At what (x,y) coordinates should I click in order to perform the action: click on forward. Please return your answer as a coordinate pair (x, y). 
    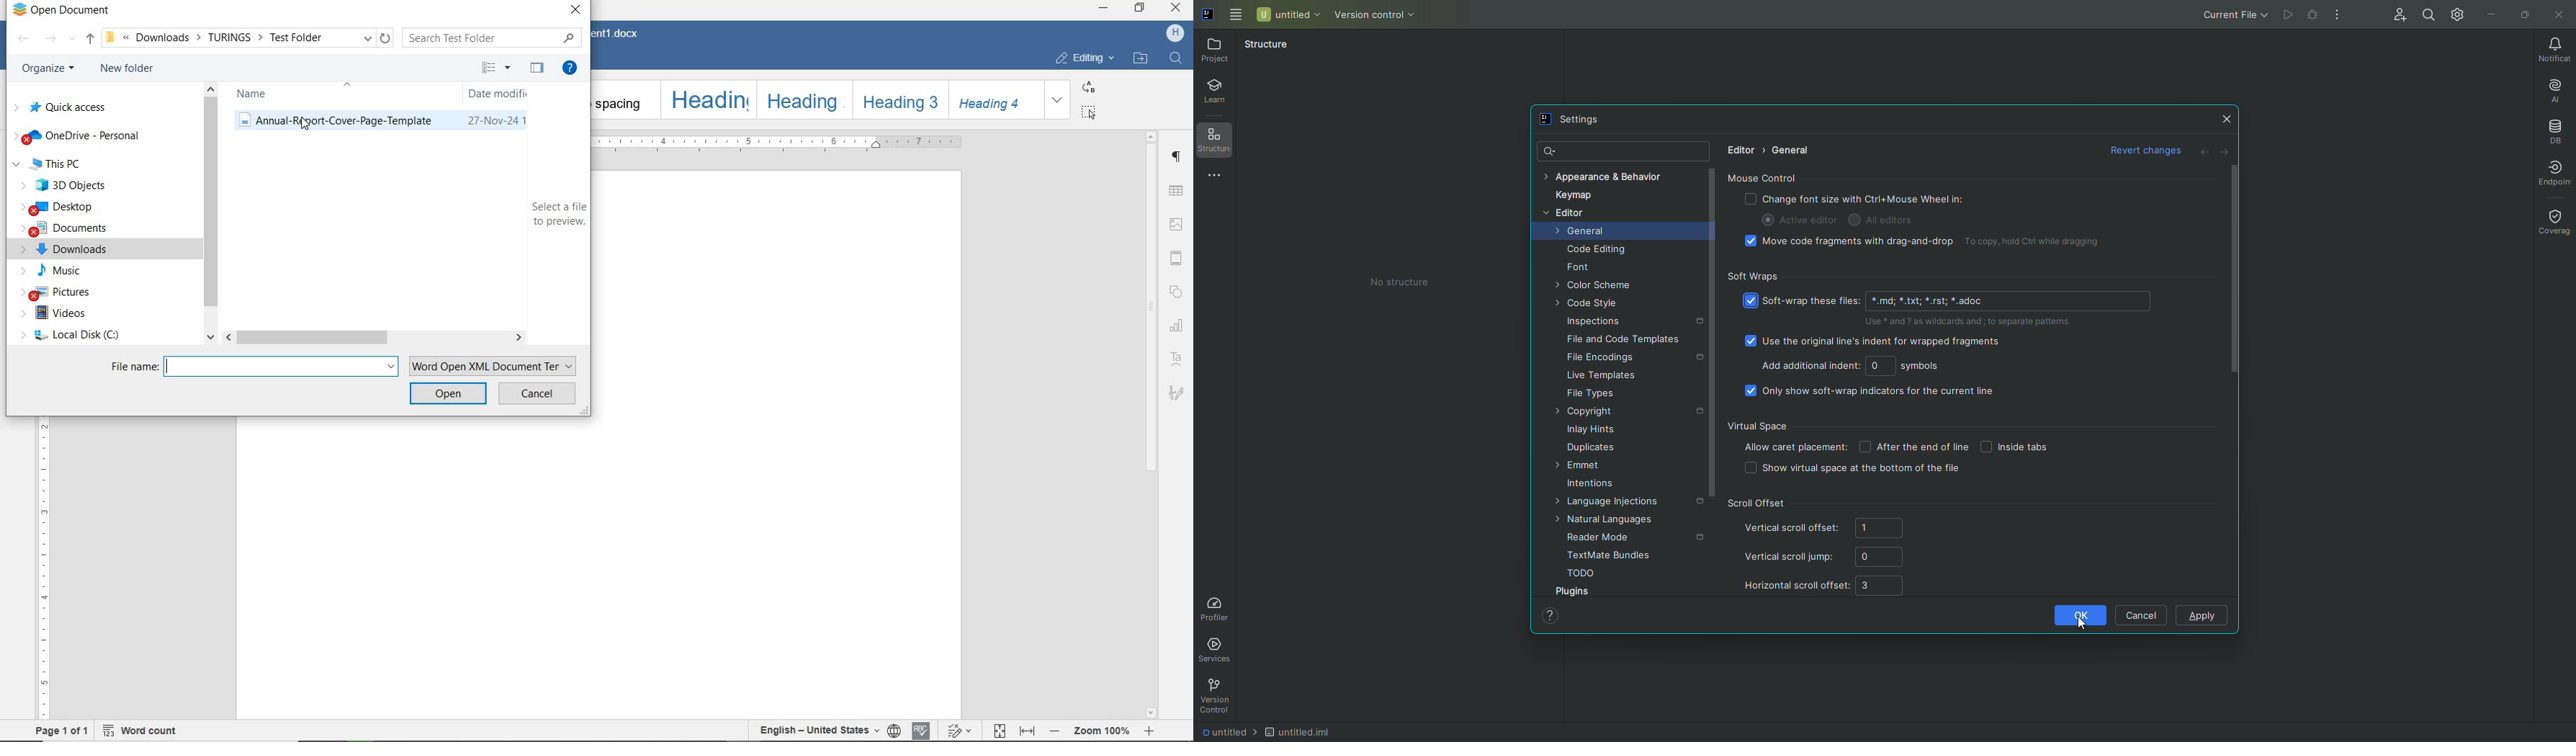
    Looking at the image, I should click on (53, 39).